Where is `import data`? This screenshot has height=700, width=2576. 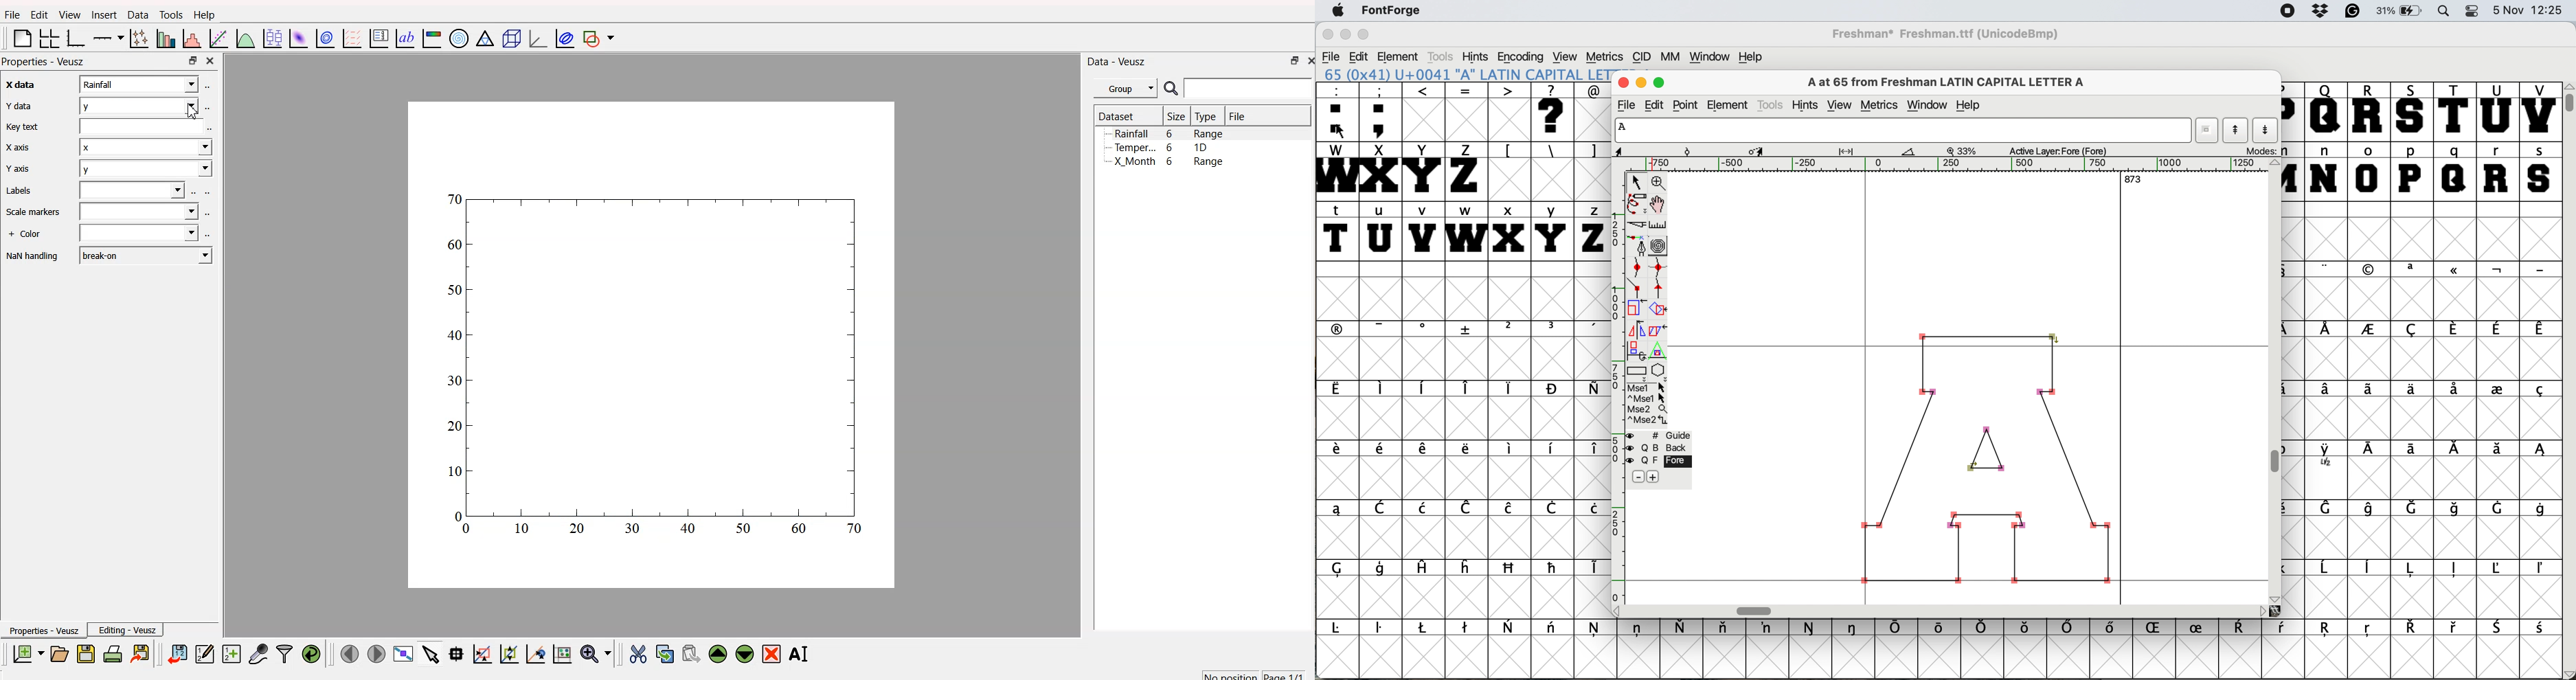
import data is located at coordinates (179, 655).